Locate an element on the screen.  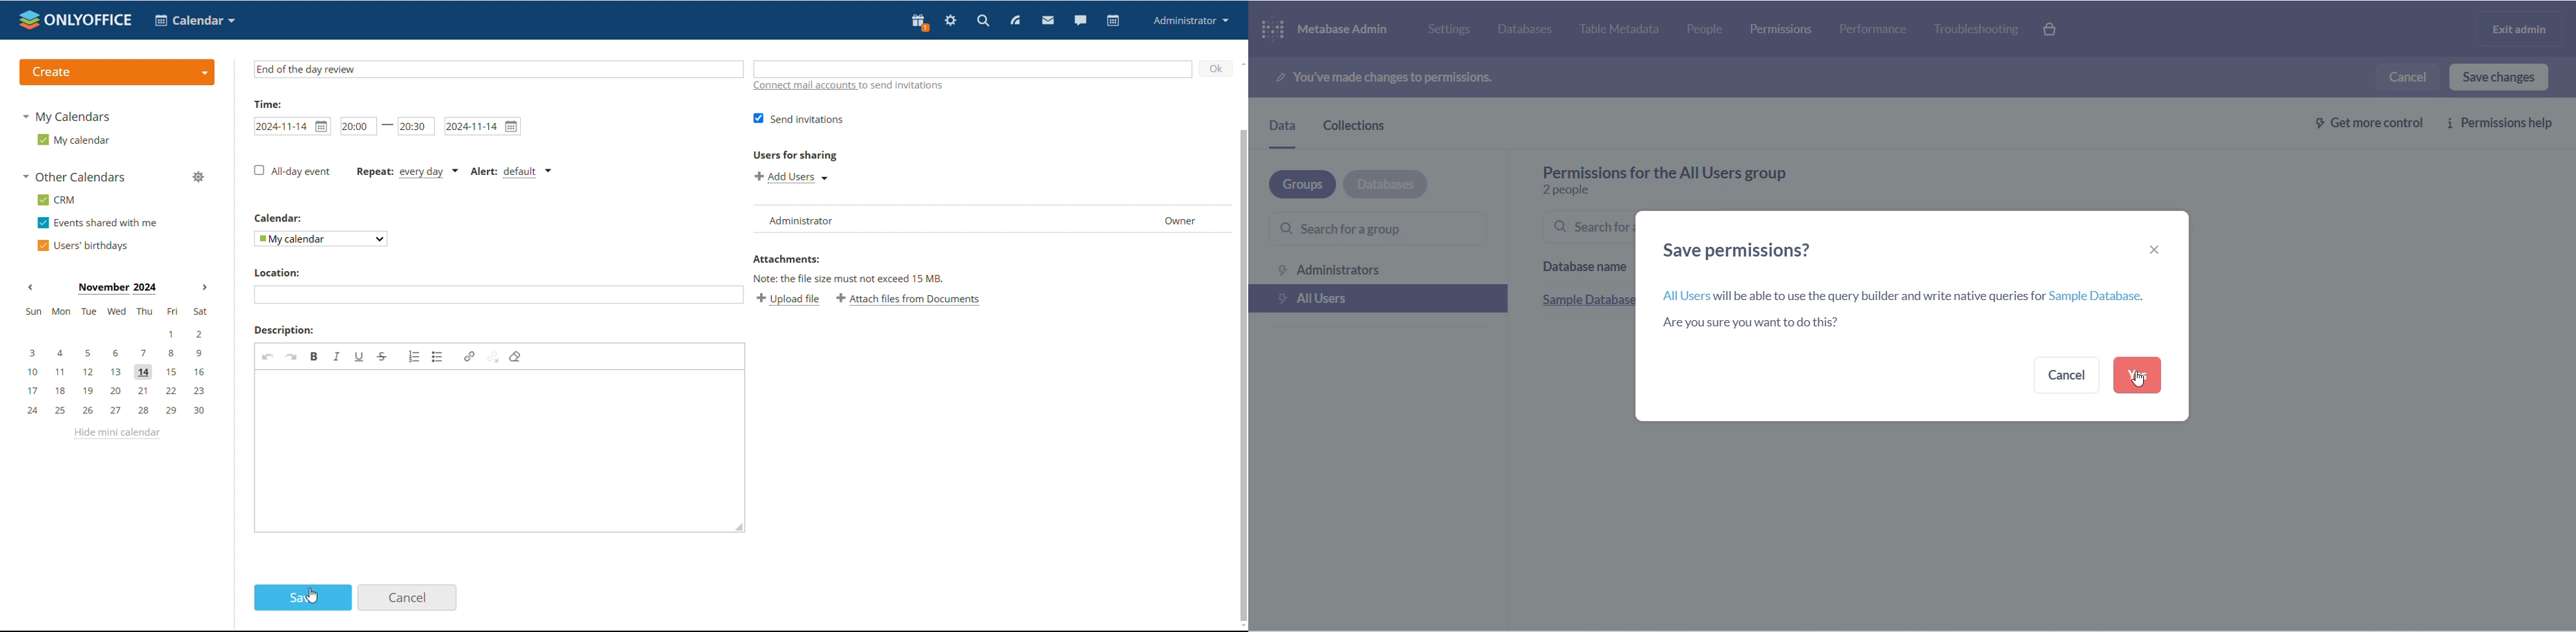
exit admin logo is located at coordinates (2523, 30).